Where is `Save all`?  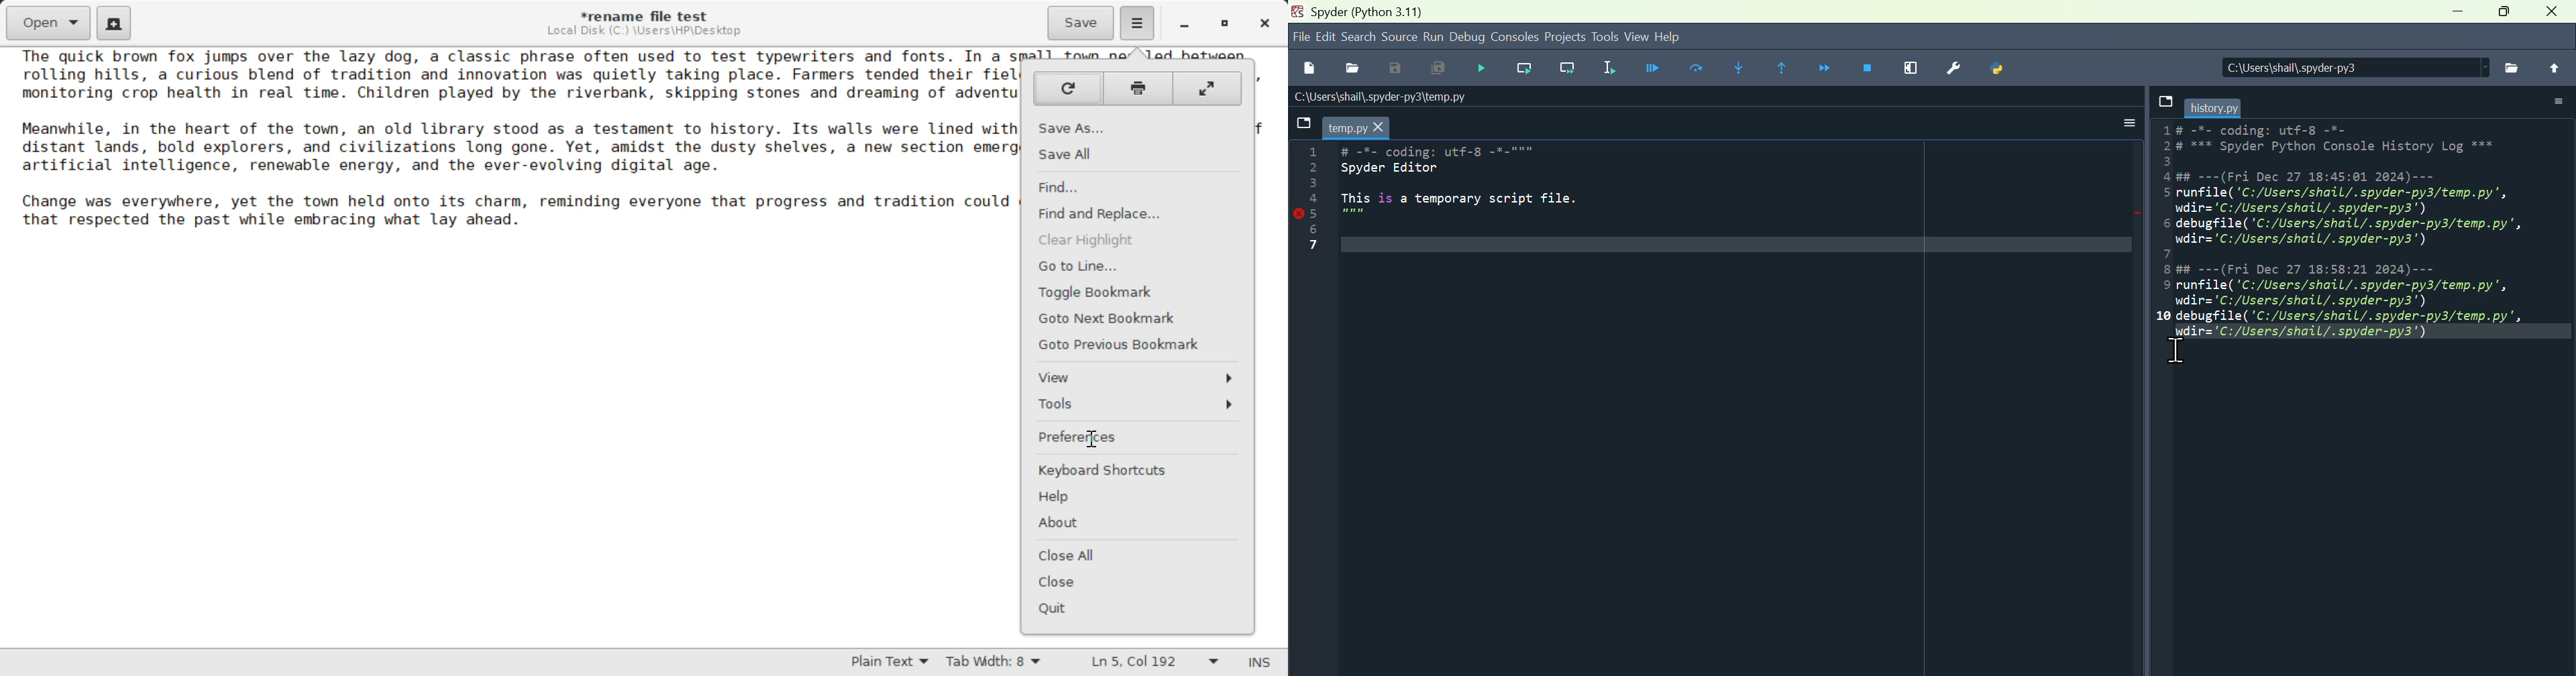 Save all is located at coordinates (1443, 69).